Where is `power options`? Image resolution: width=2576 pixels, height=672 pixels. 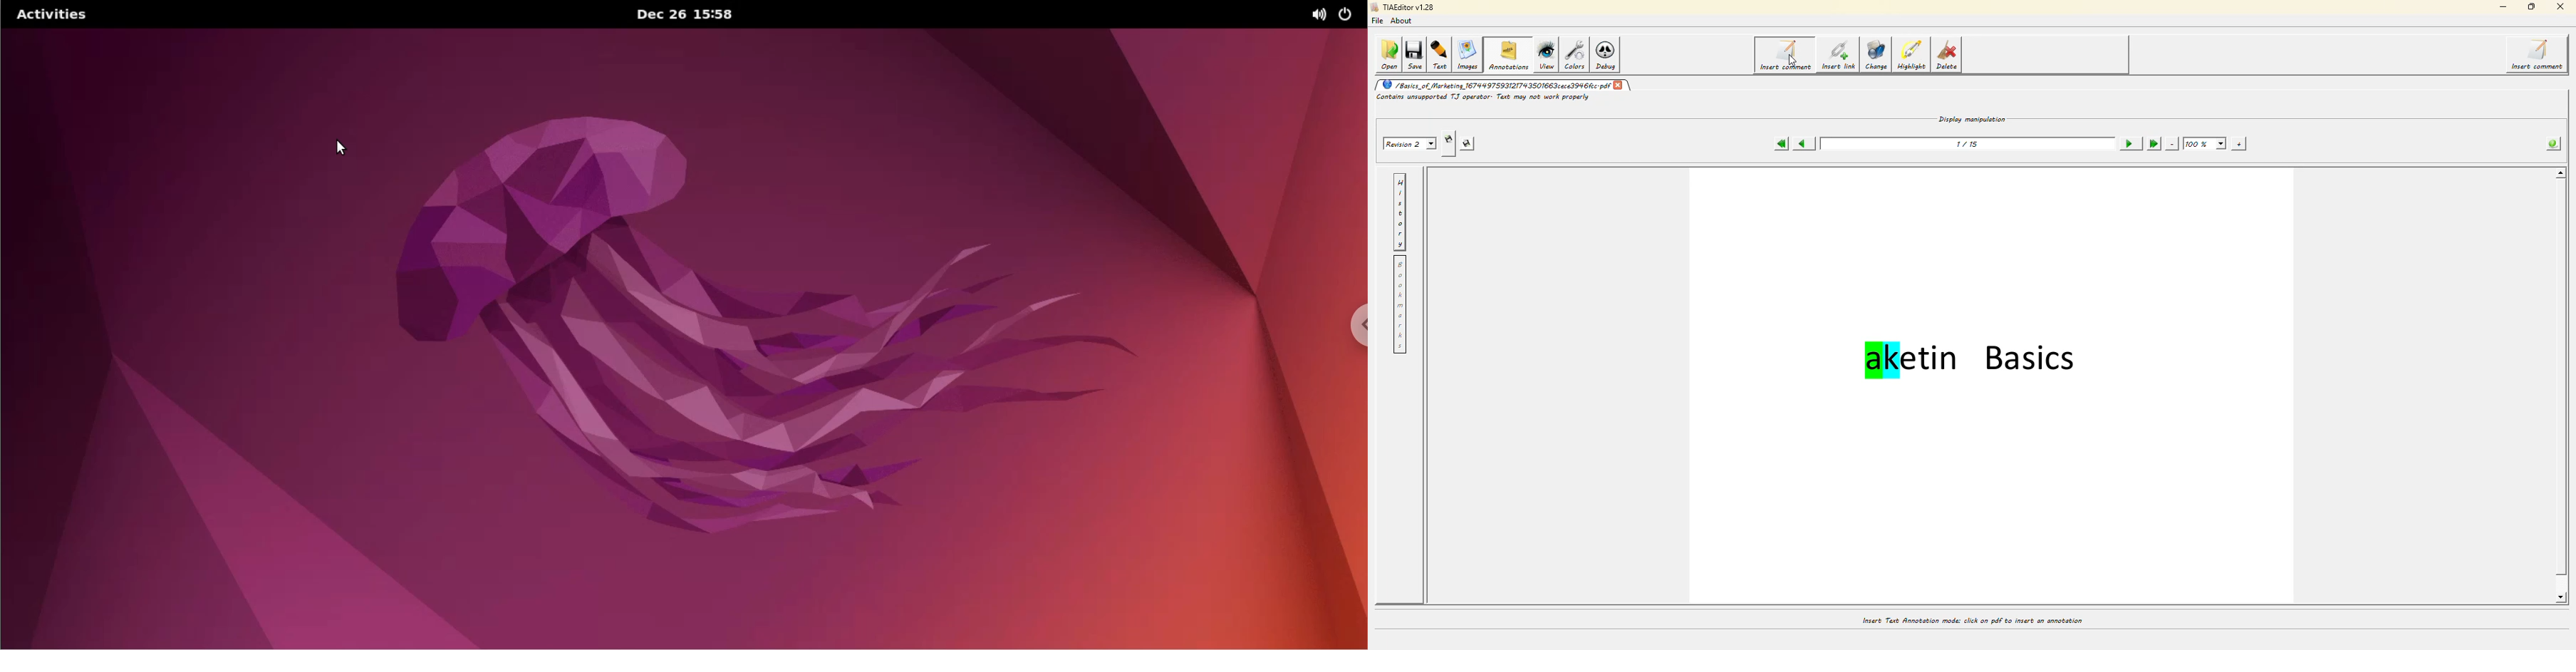
power options is located at coordinates (1346, 14).